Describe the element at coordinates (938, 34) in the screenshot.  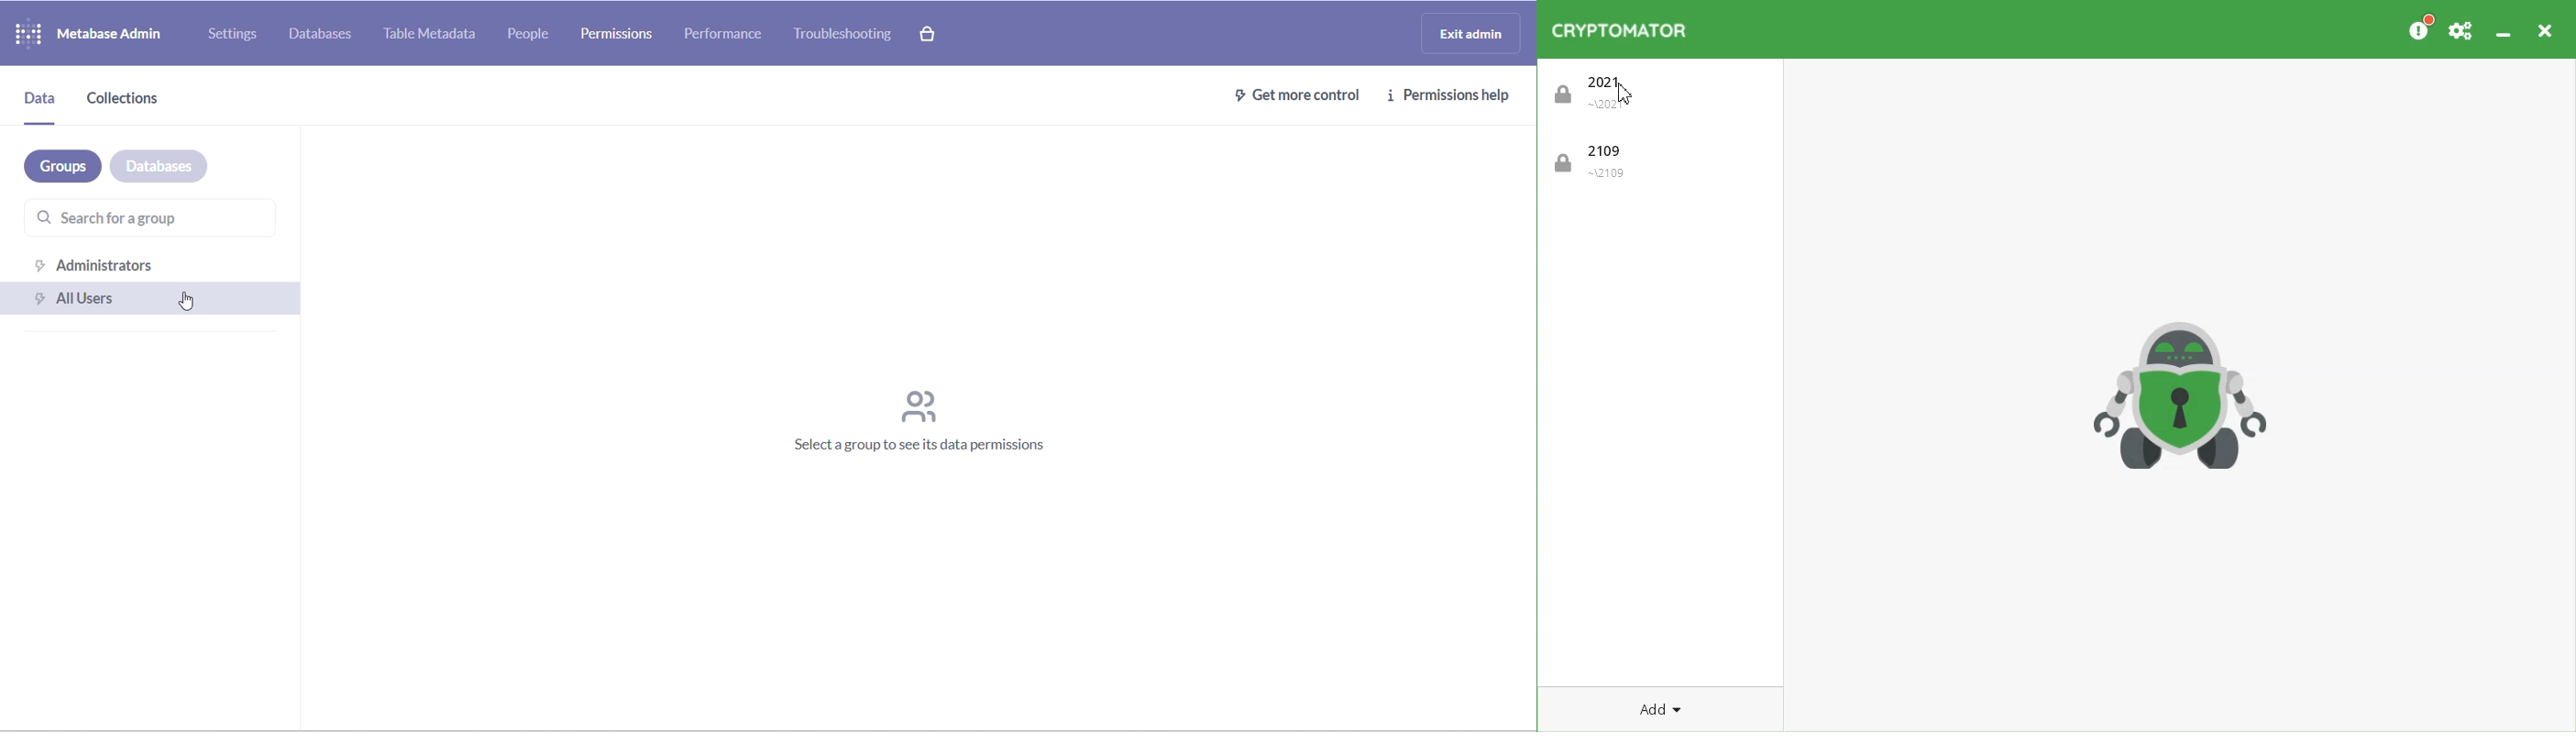
I see `paid version` at that location.